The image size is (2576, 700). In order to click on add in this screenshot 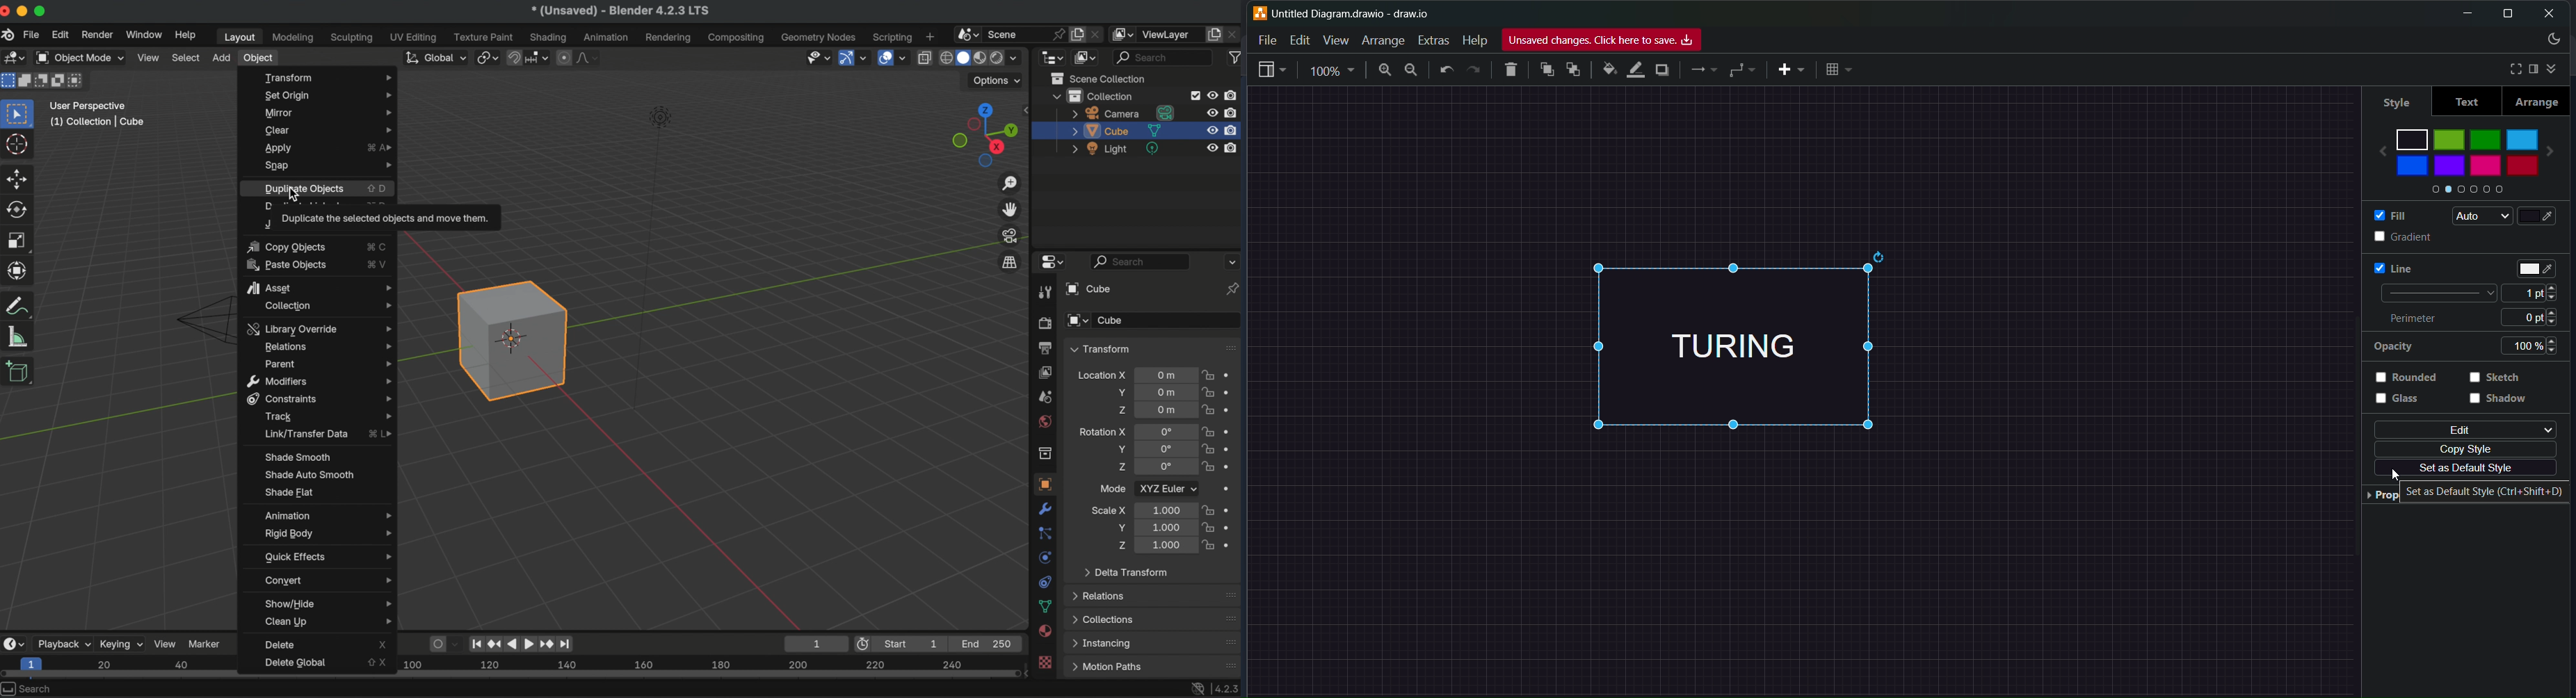, I will do `click(1790, 70)`.